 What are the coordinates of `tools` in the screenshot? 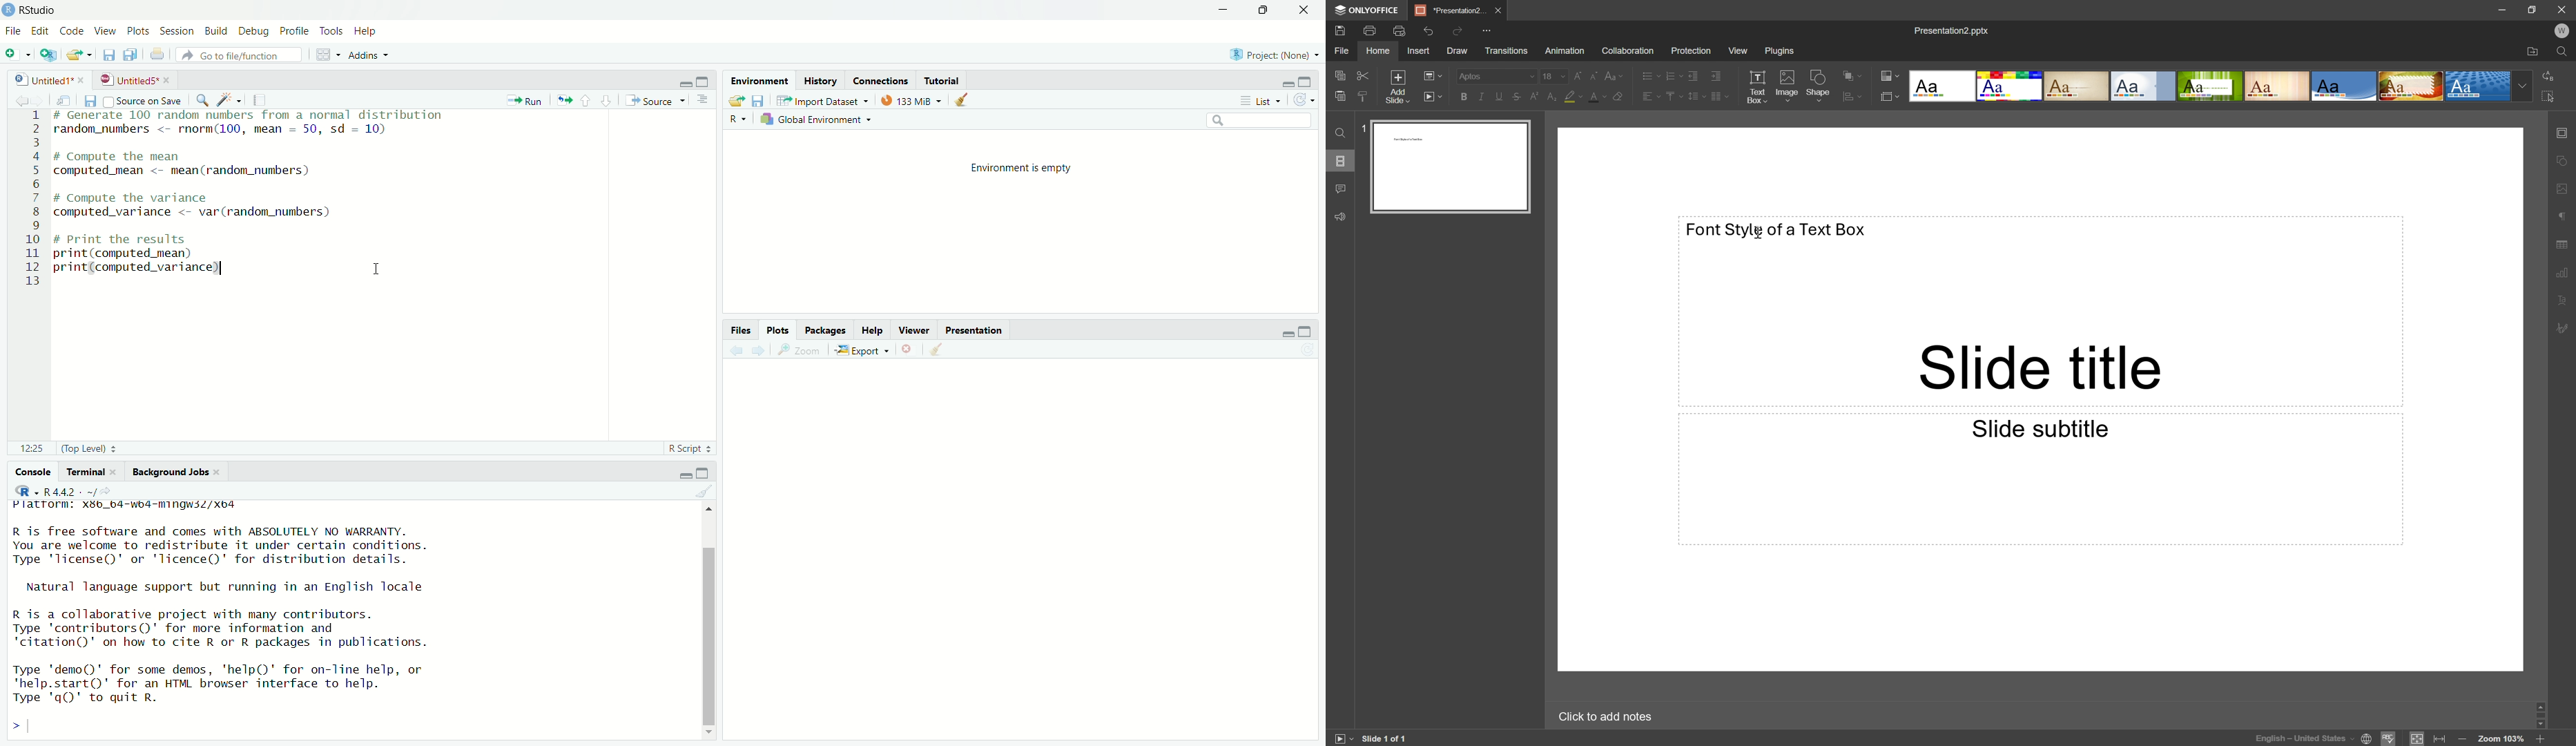 It's located at (331, 29).